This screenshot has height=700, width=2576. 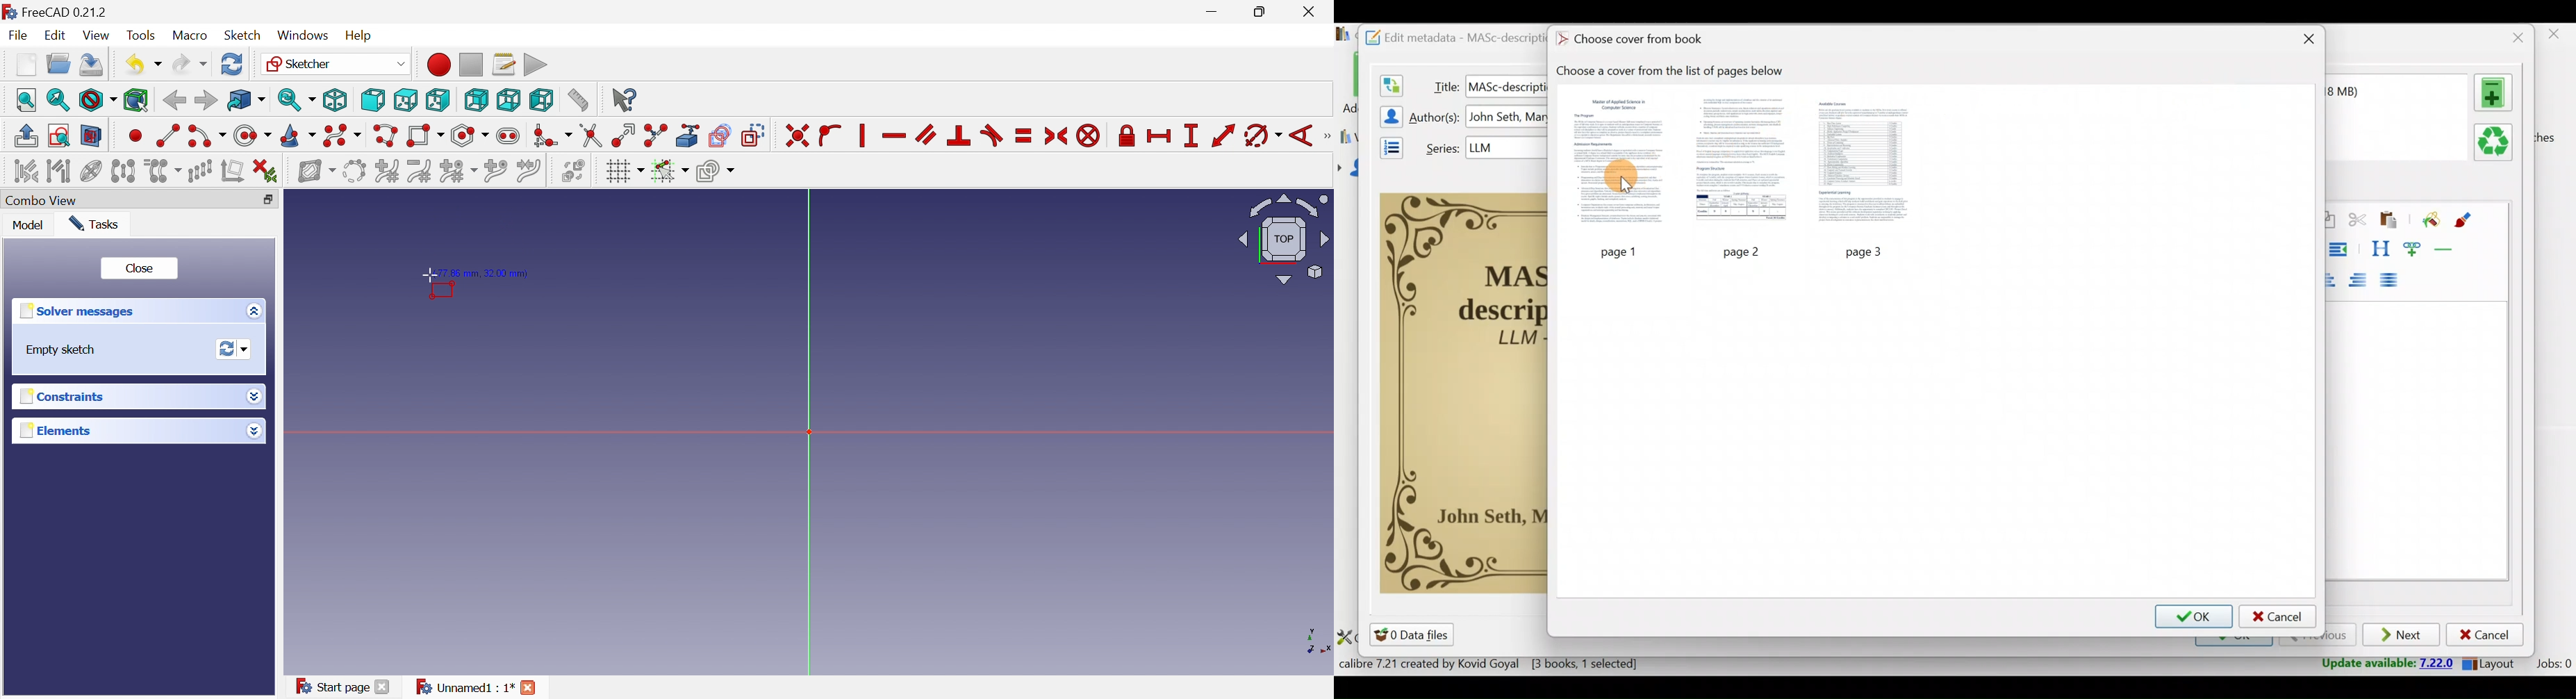 I want to click on Constrain vertically, so click(x=860, y=135).